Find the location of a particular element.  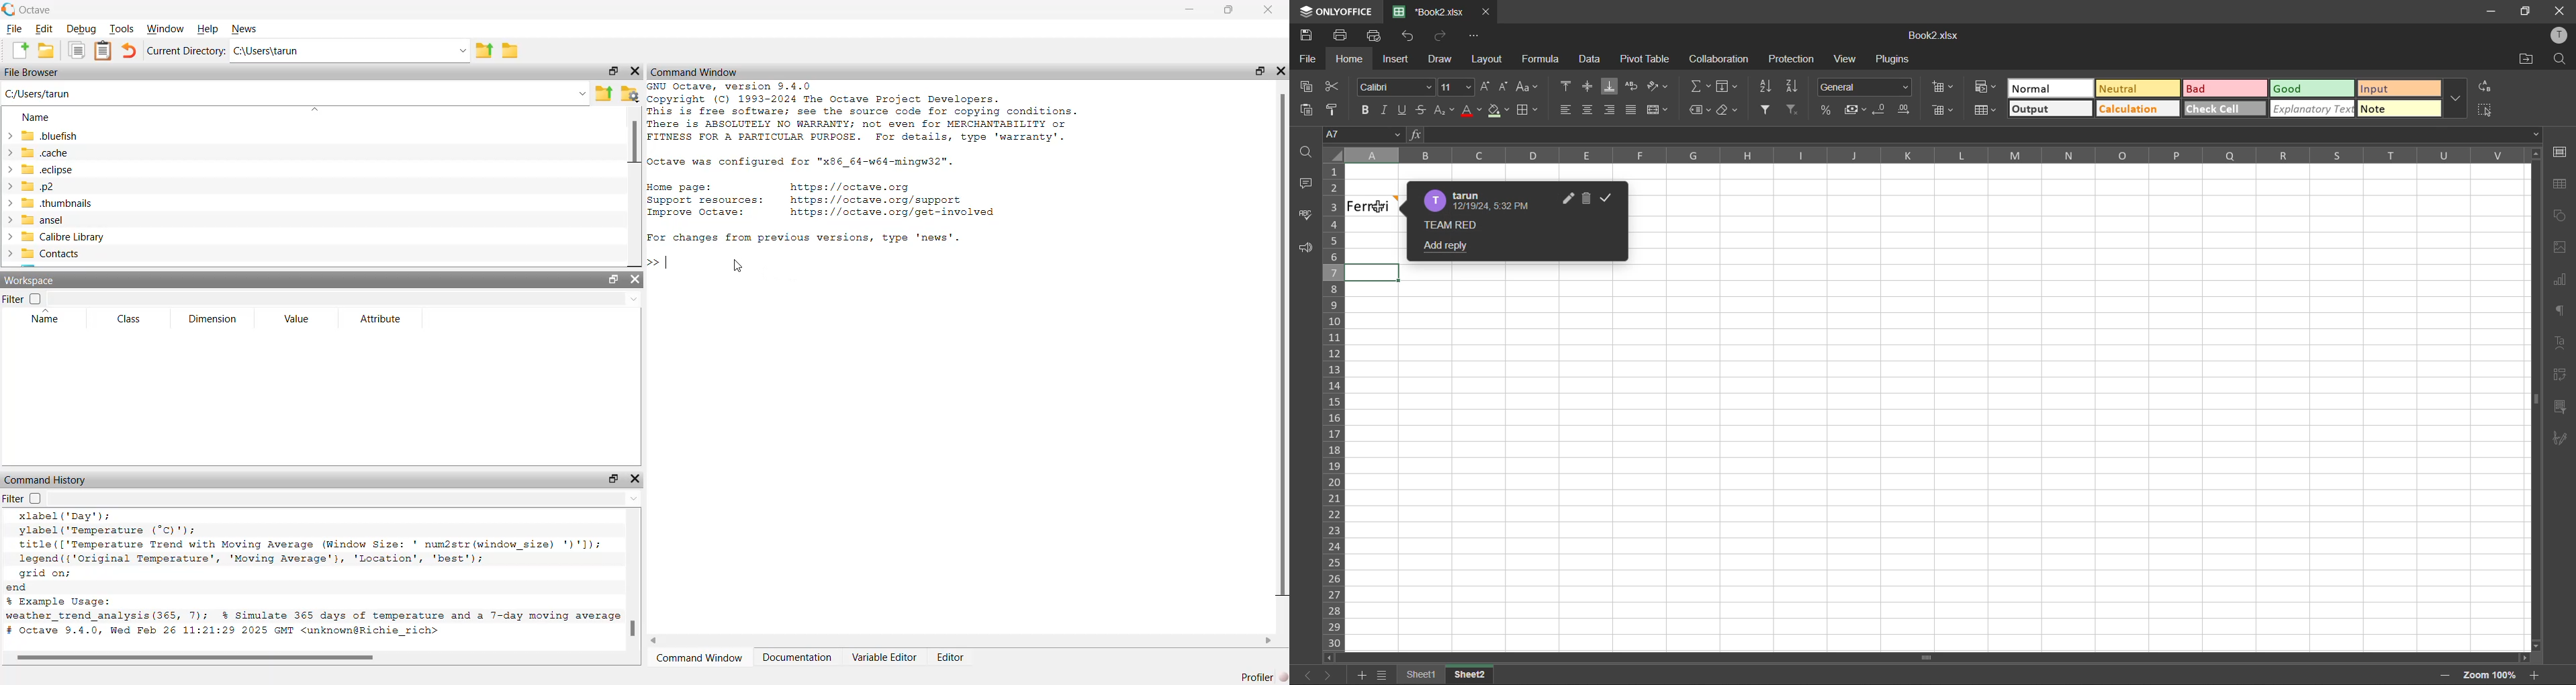

more options is located at coordinates (2452, 98).